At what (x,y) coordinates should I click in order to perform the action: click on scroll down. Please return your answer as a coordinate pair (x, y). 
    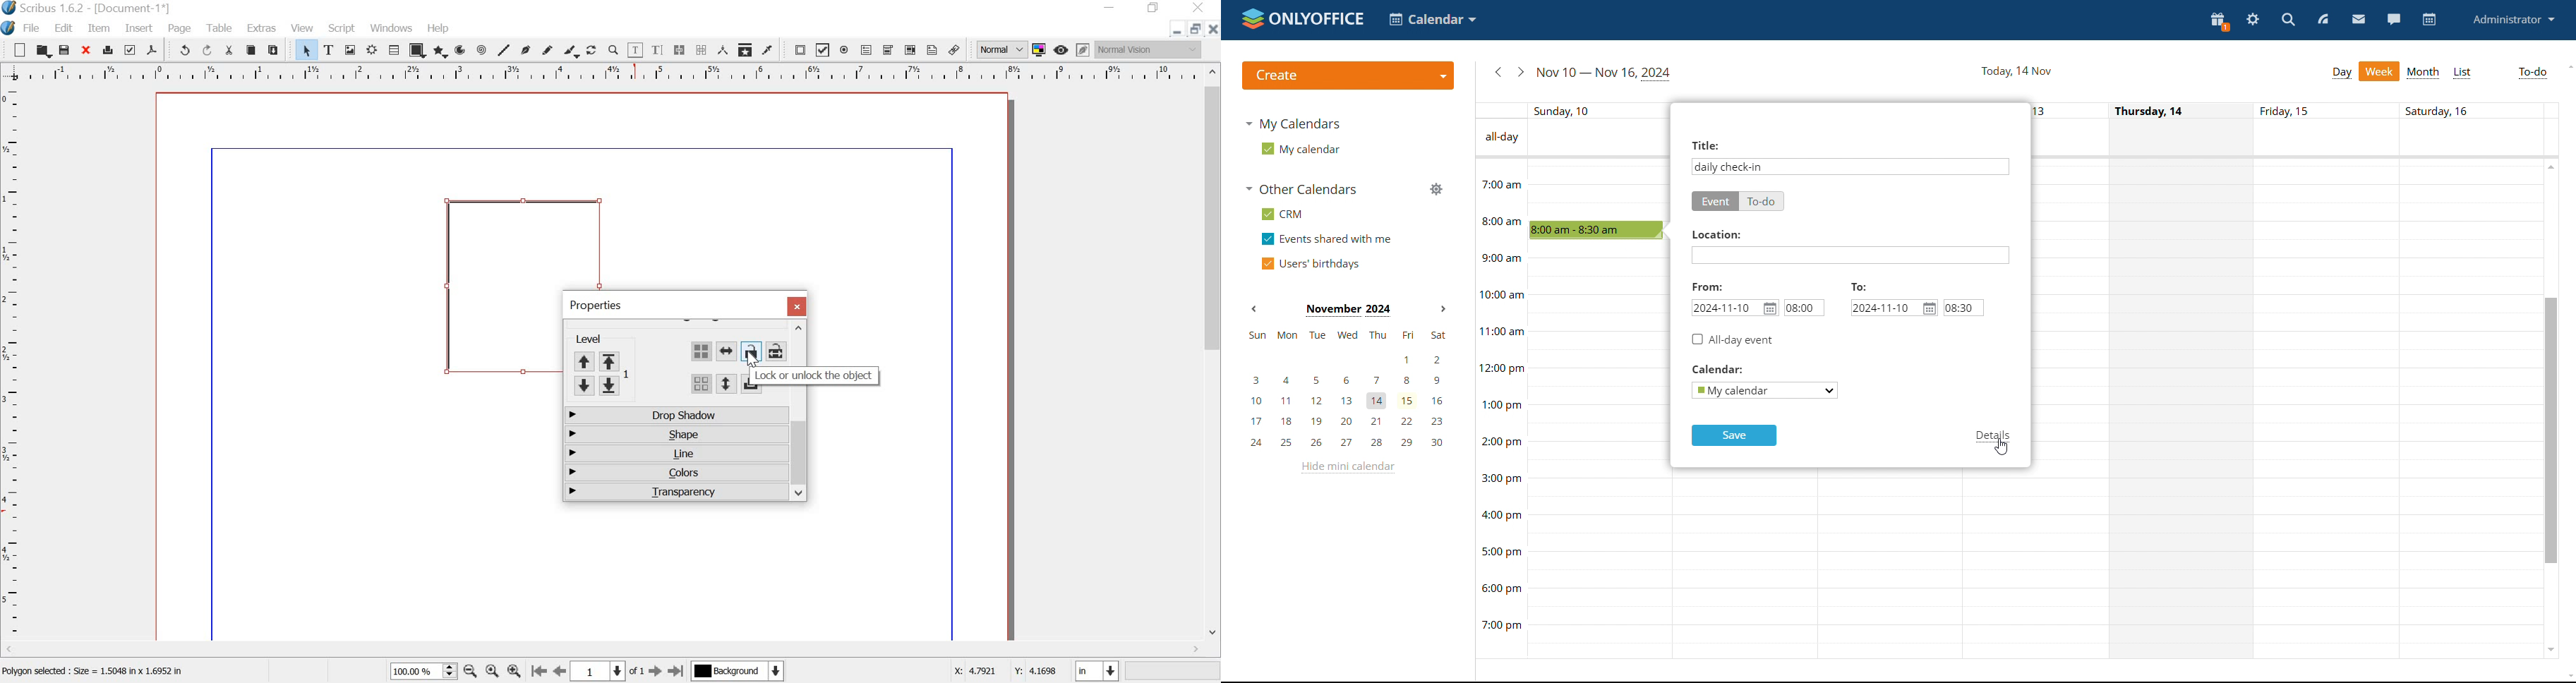
    Looking at the image, I should click on (2568, 675).